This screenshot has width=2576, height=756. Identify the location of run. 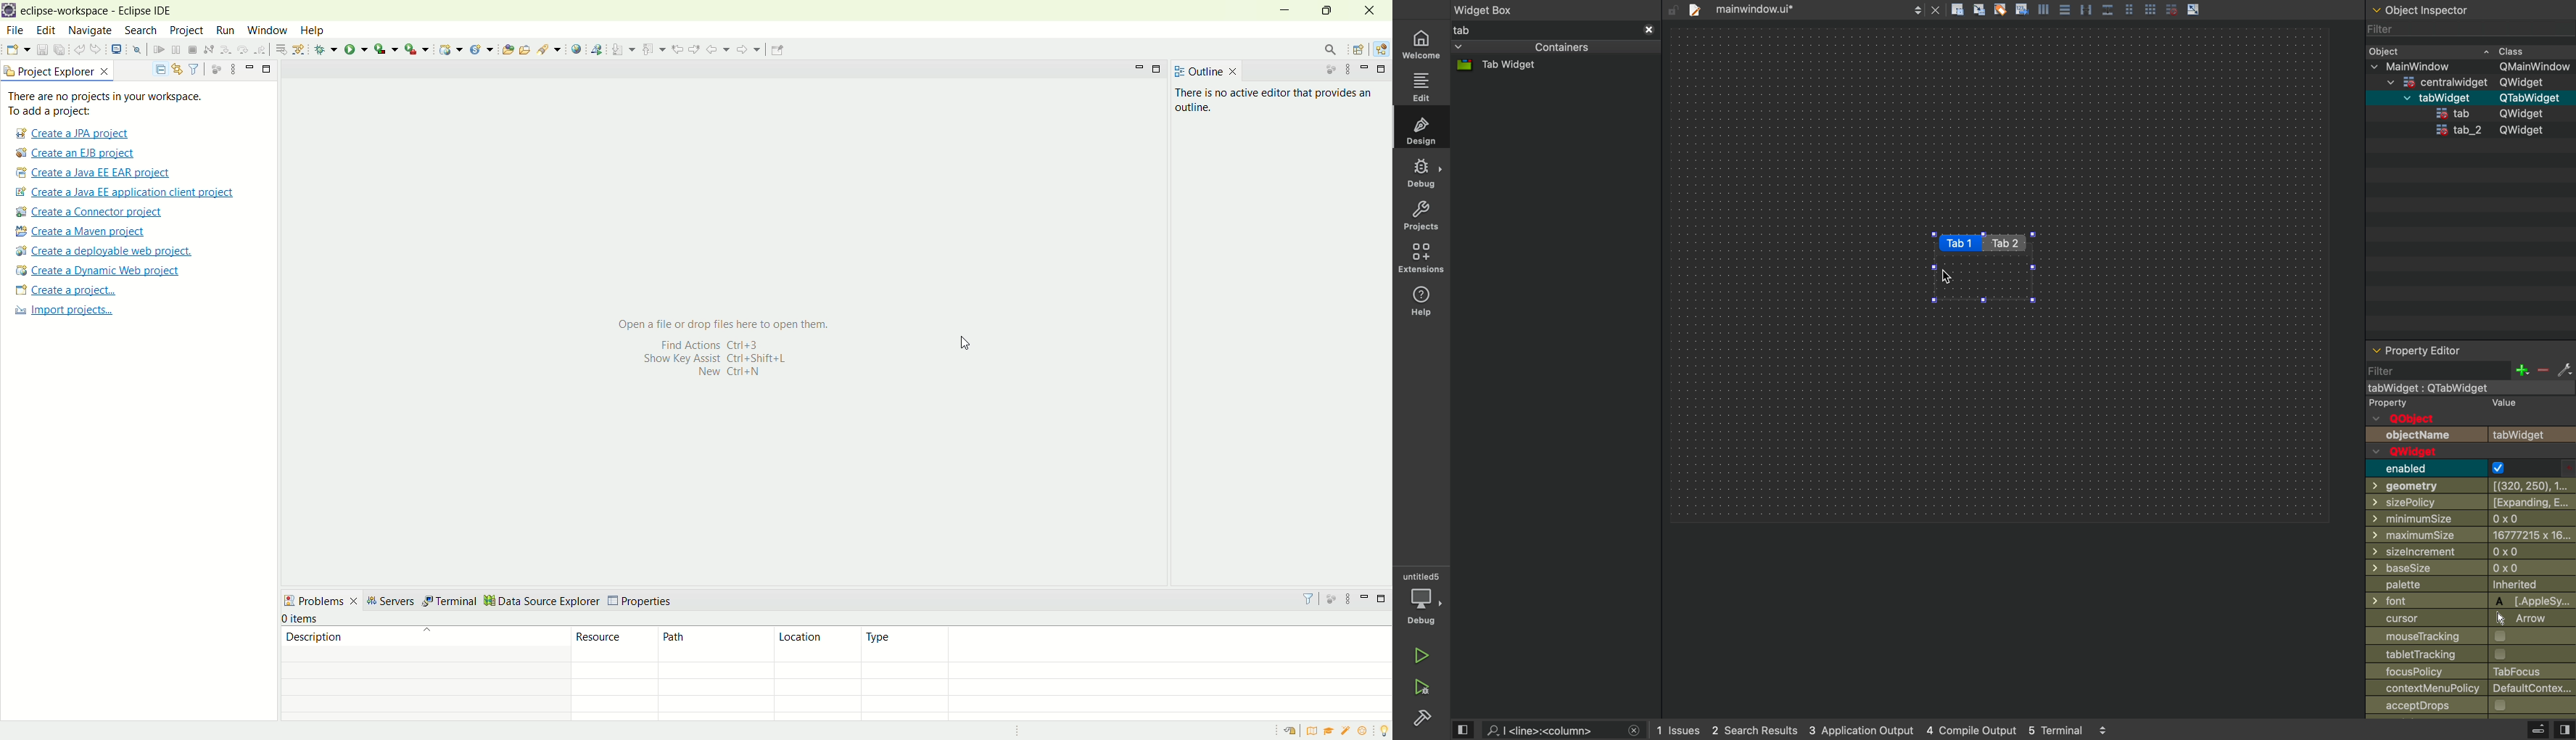
(1423, 657).